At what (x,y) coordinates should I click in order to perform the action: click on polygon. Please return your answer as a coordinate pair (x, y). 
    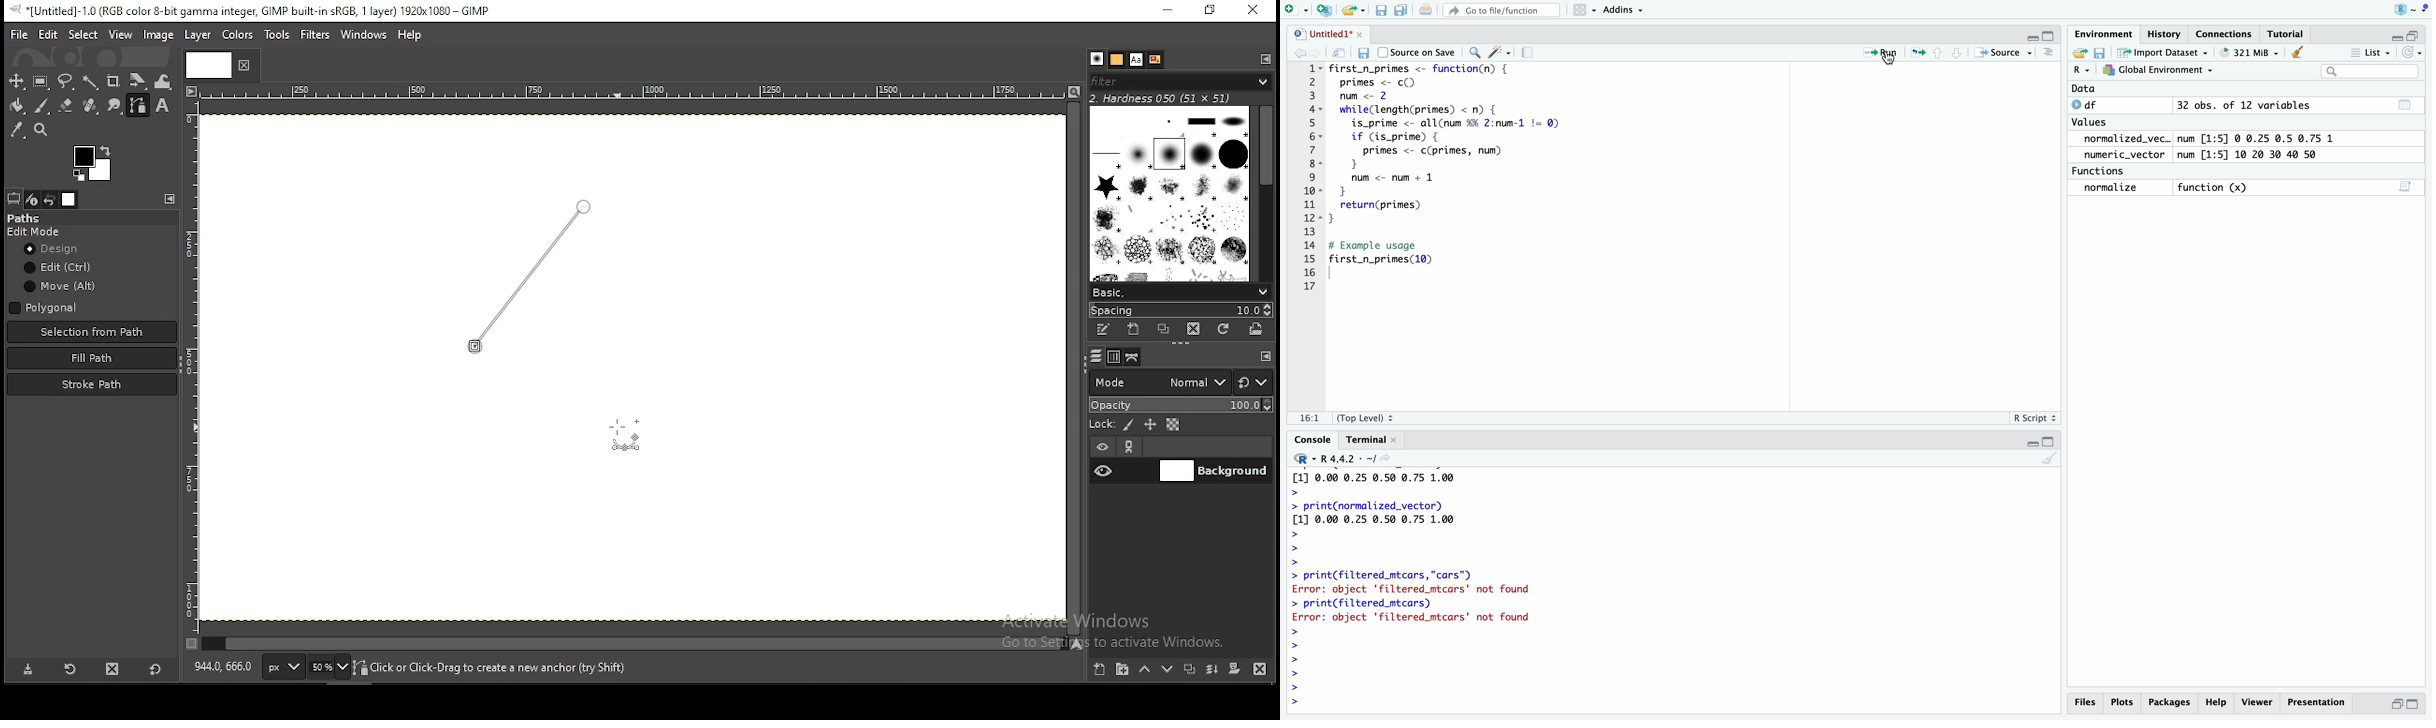
    Looking at the image, I should click on (45, 307).